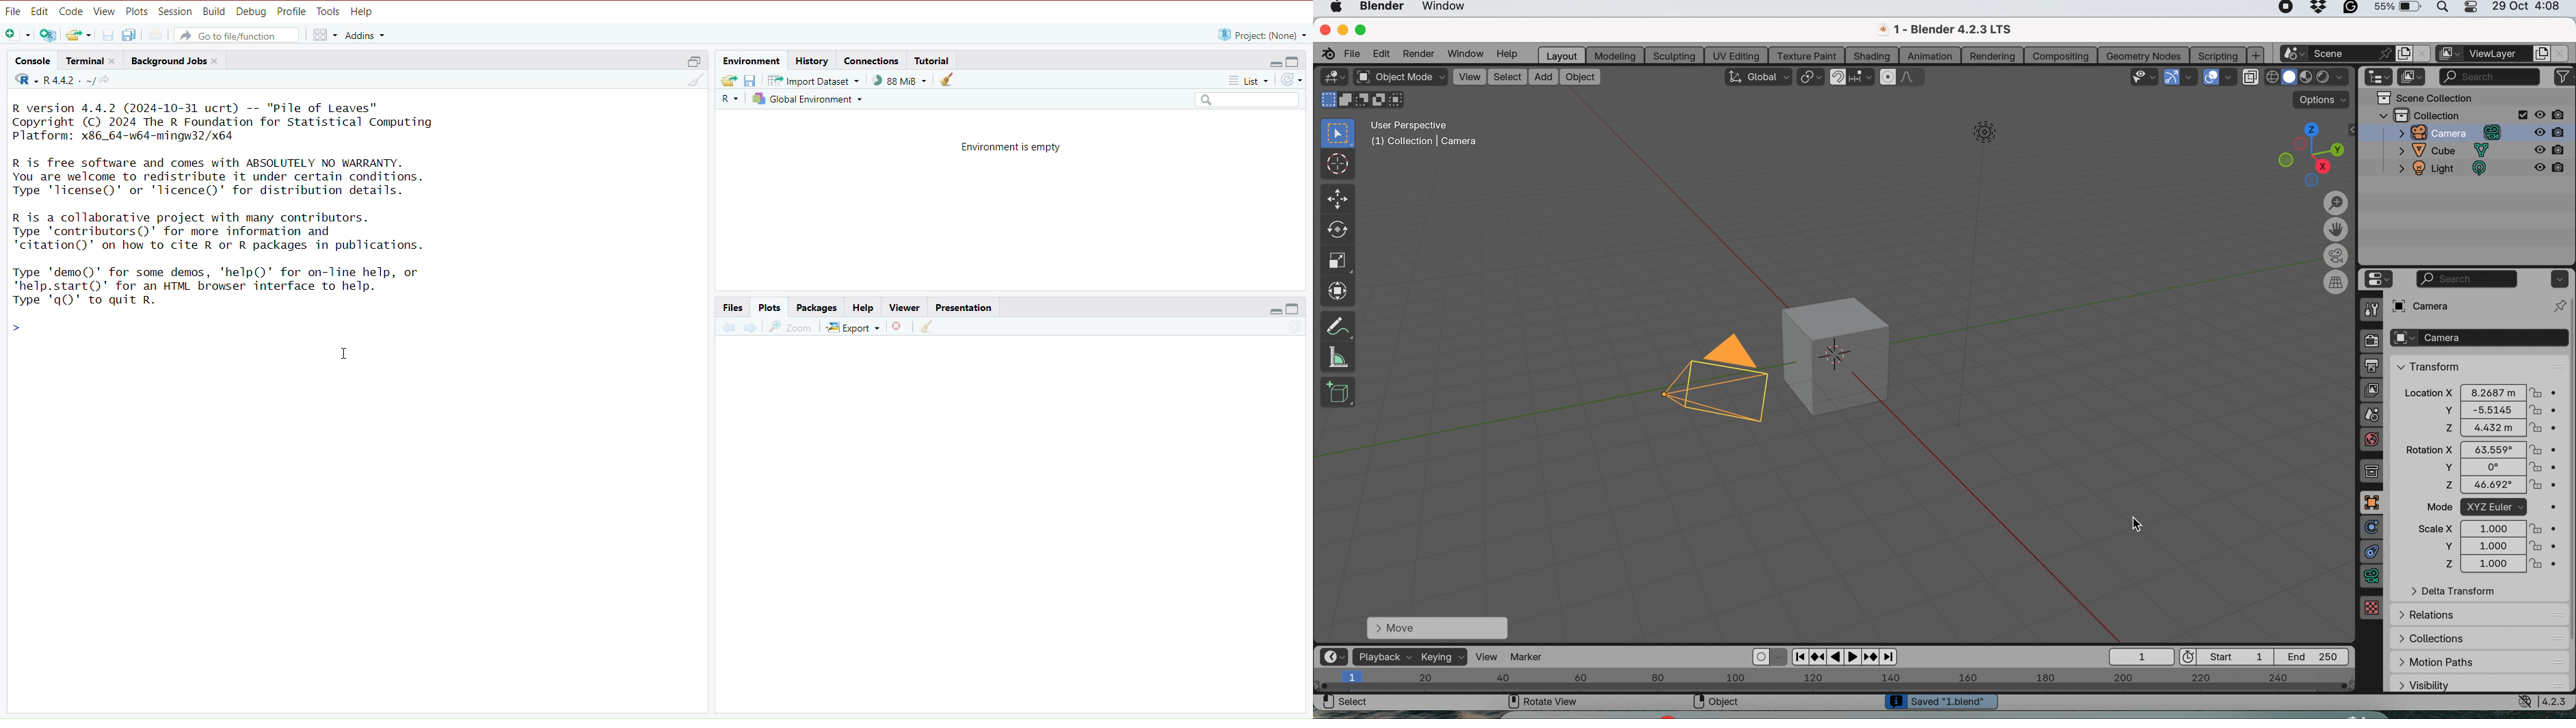  Describe the element at coordinates (729, 81) in the screenshot. I see `load workspace` at that location.